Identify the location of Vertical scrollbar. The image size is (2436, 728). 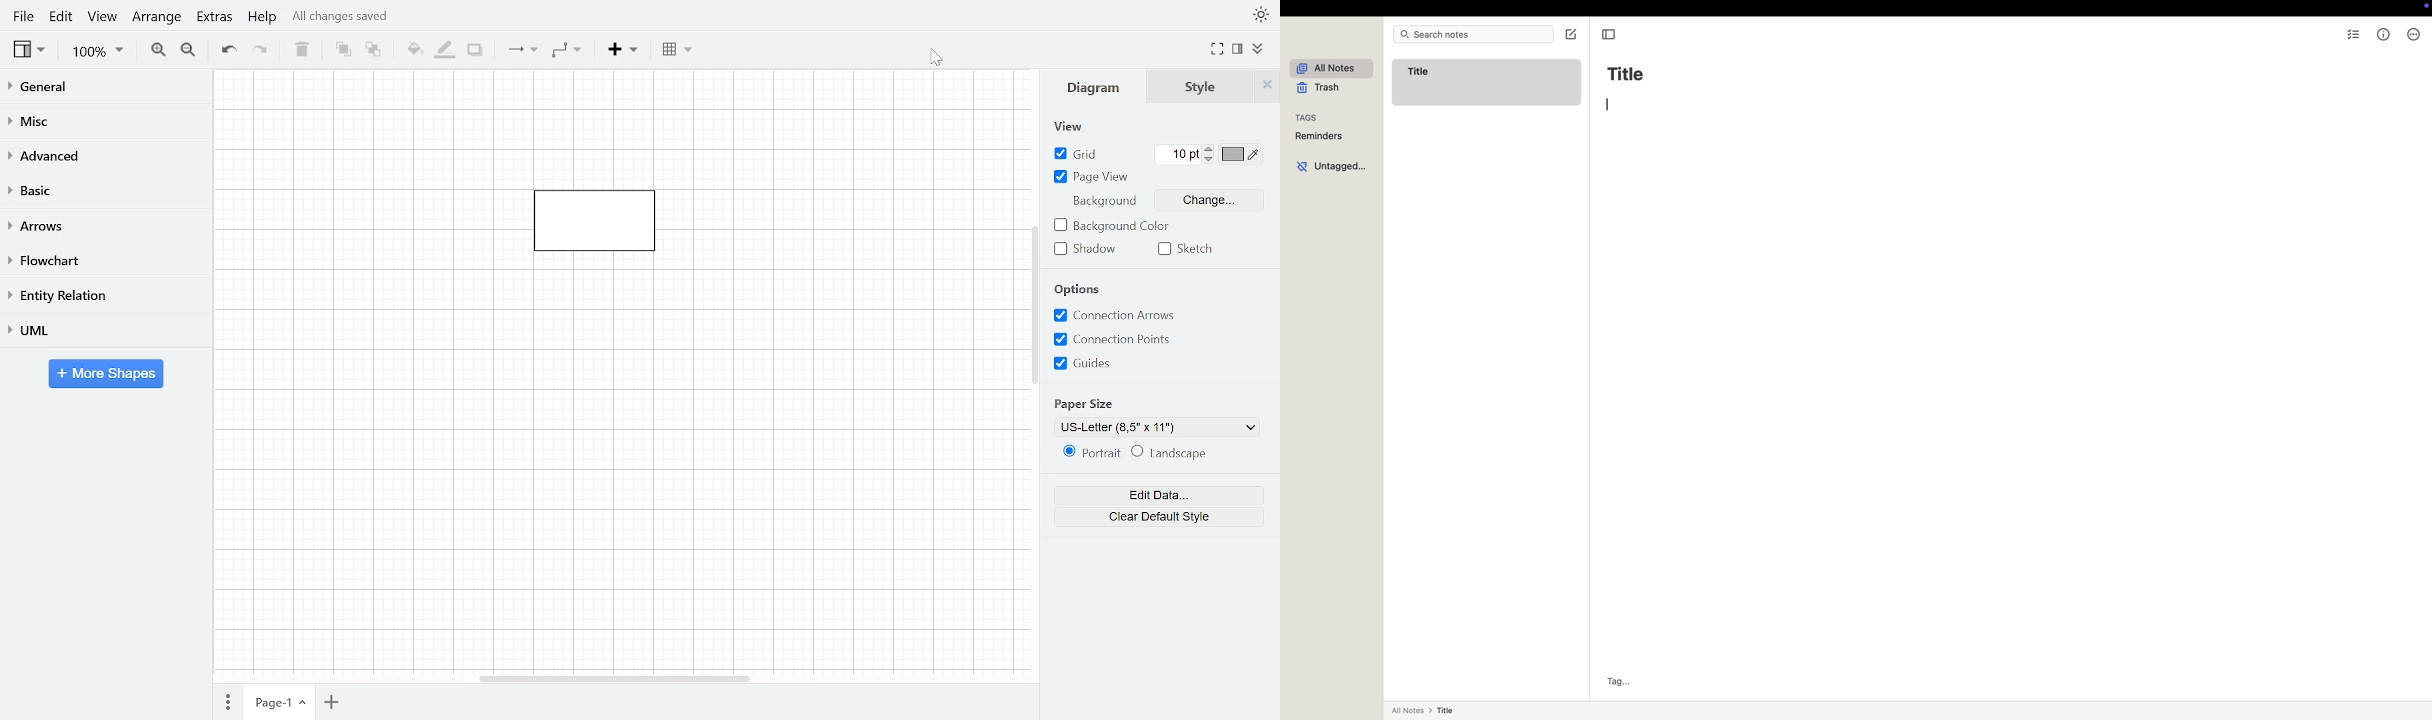
(1037, 306).